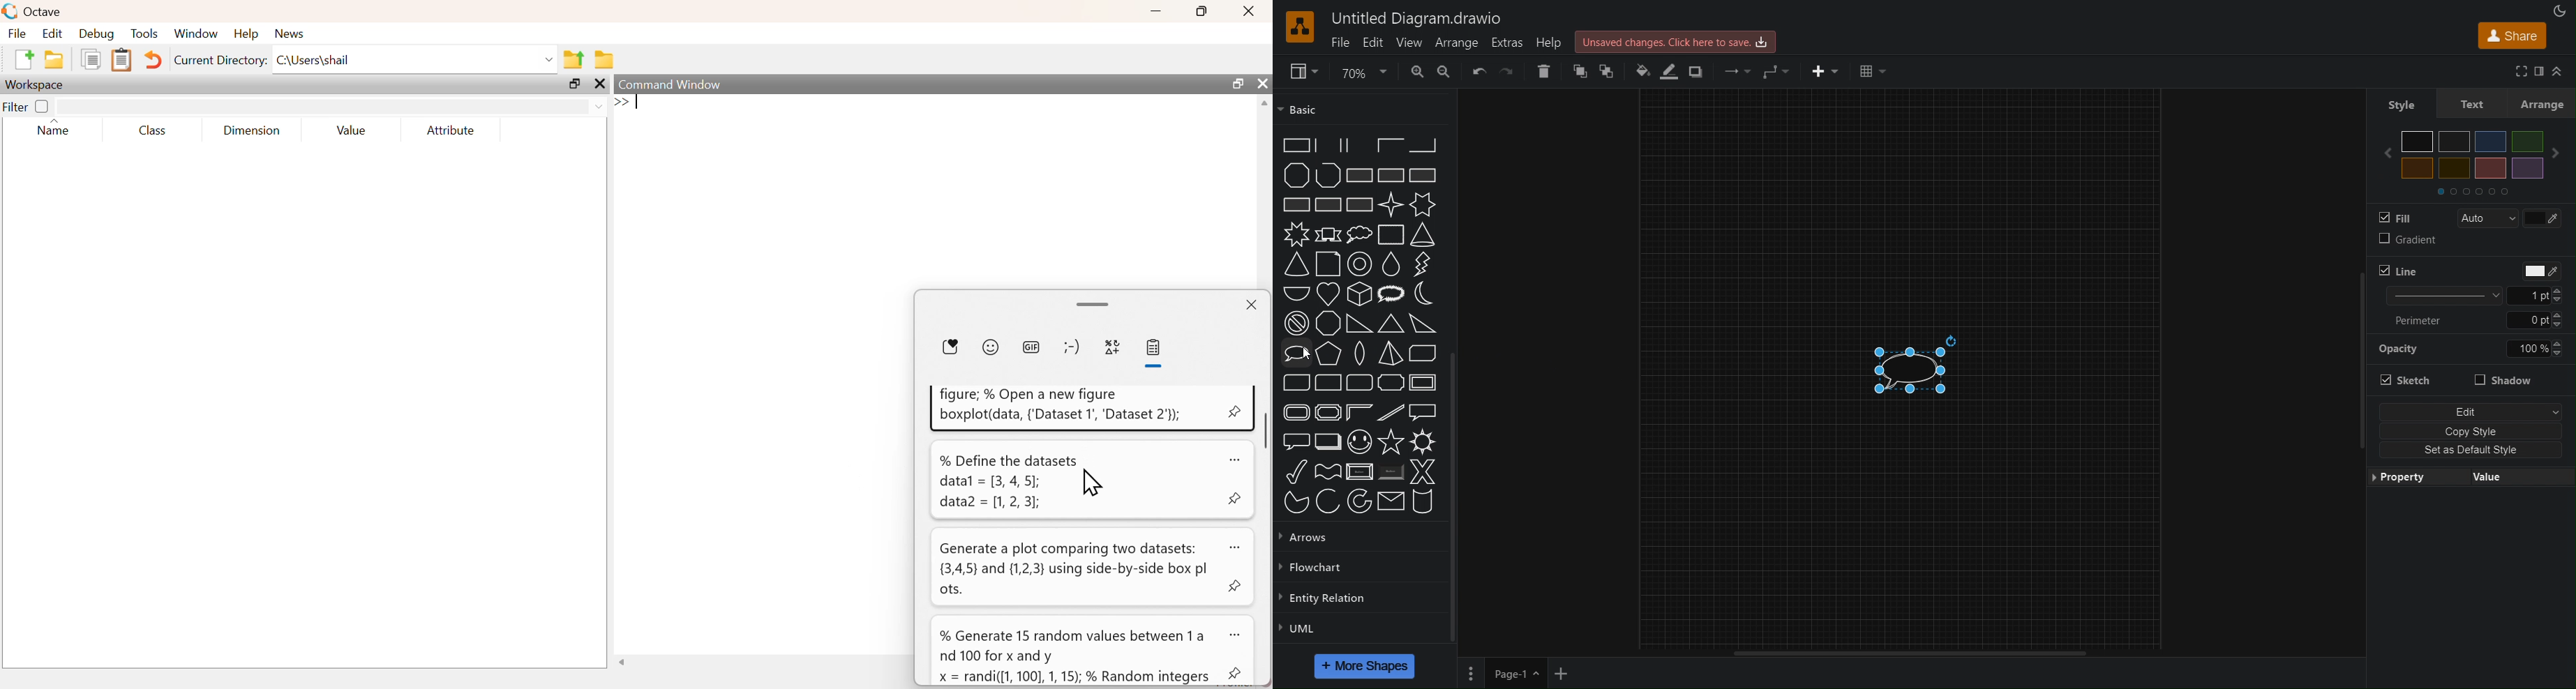  Describe the element at coordinates (1305, 631) in the screenshot. I see `UML ` at that location.